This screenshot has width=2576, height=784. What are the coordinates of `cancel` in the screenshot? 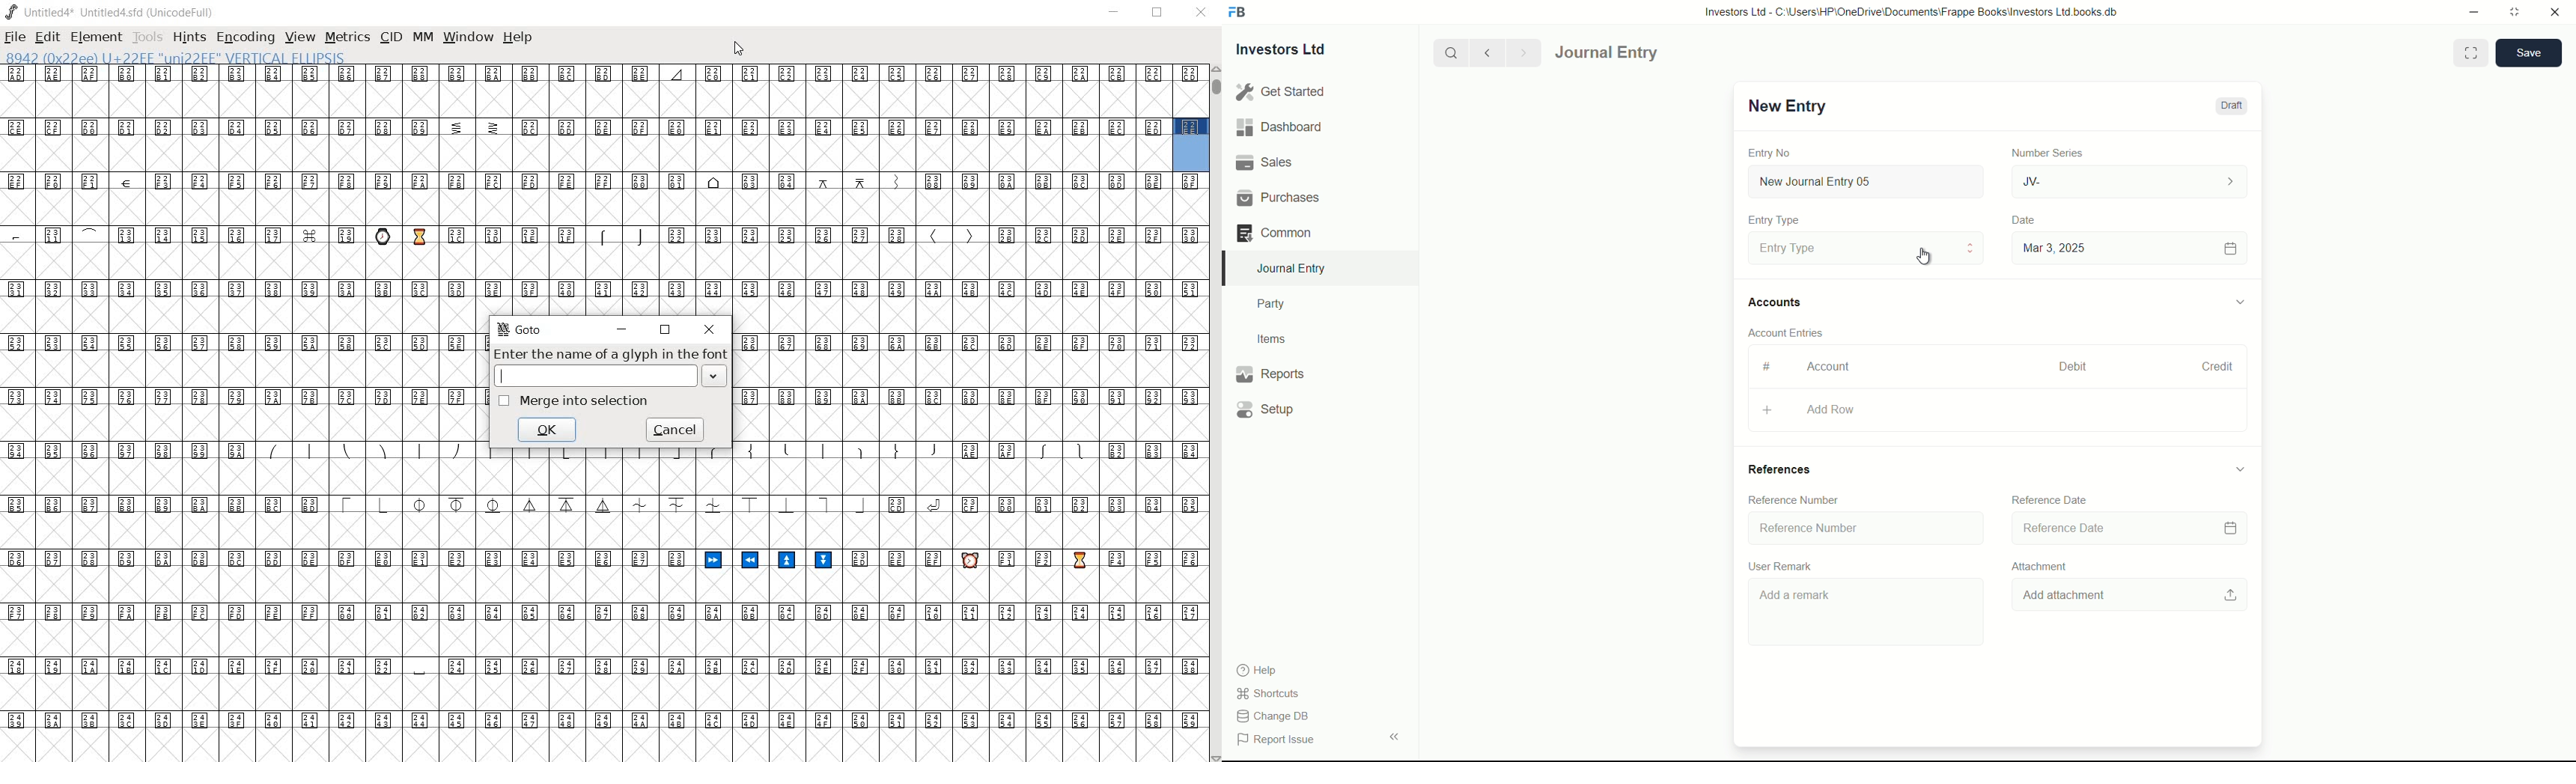 It's located at (675, 430).